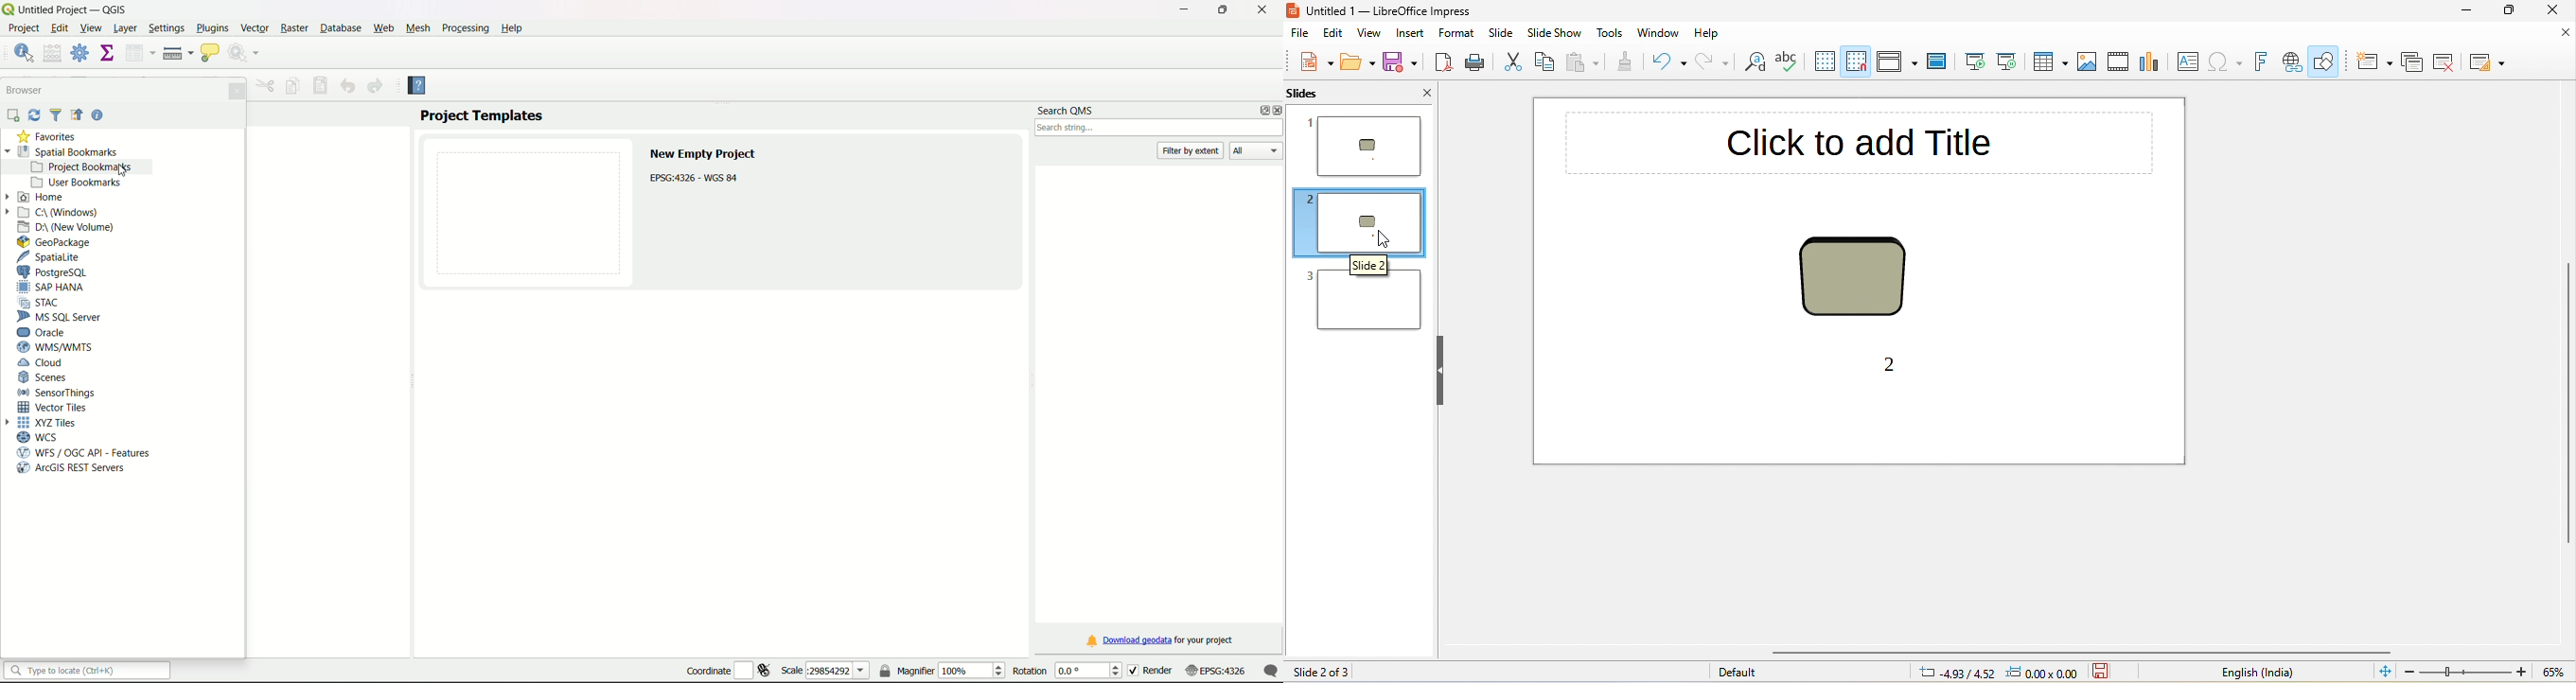 The width and height of the screenshot is (2576, 700). I want to click on PostgreSQL, so click(61, 272).